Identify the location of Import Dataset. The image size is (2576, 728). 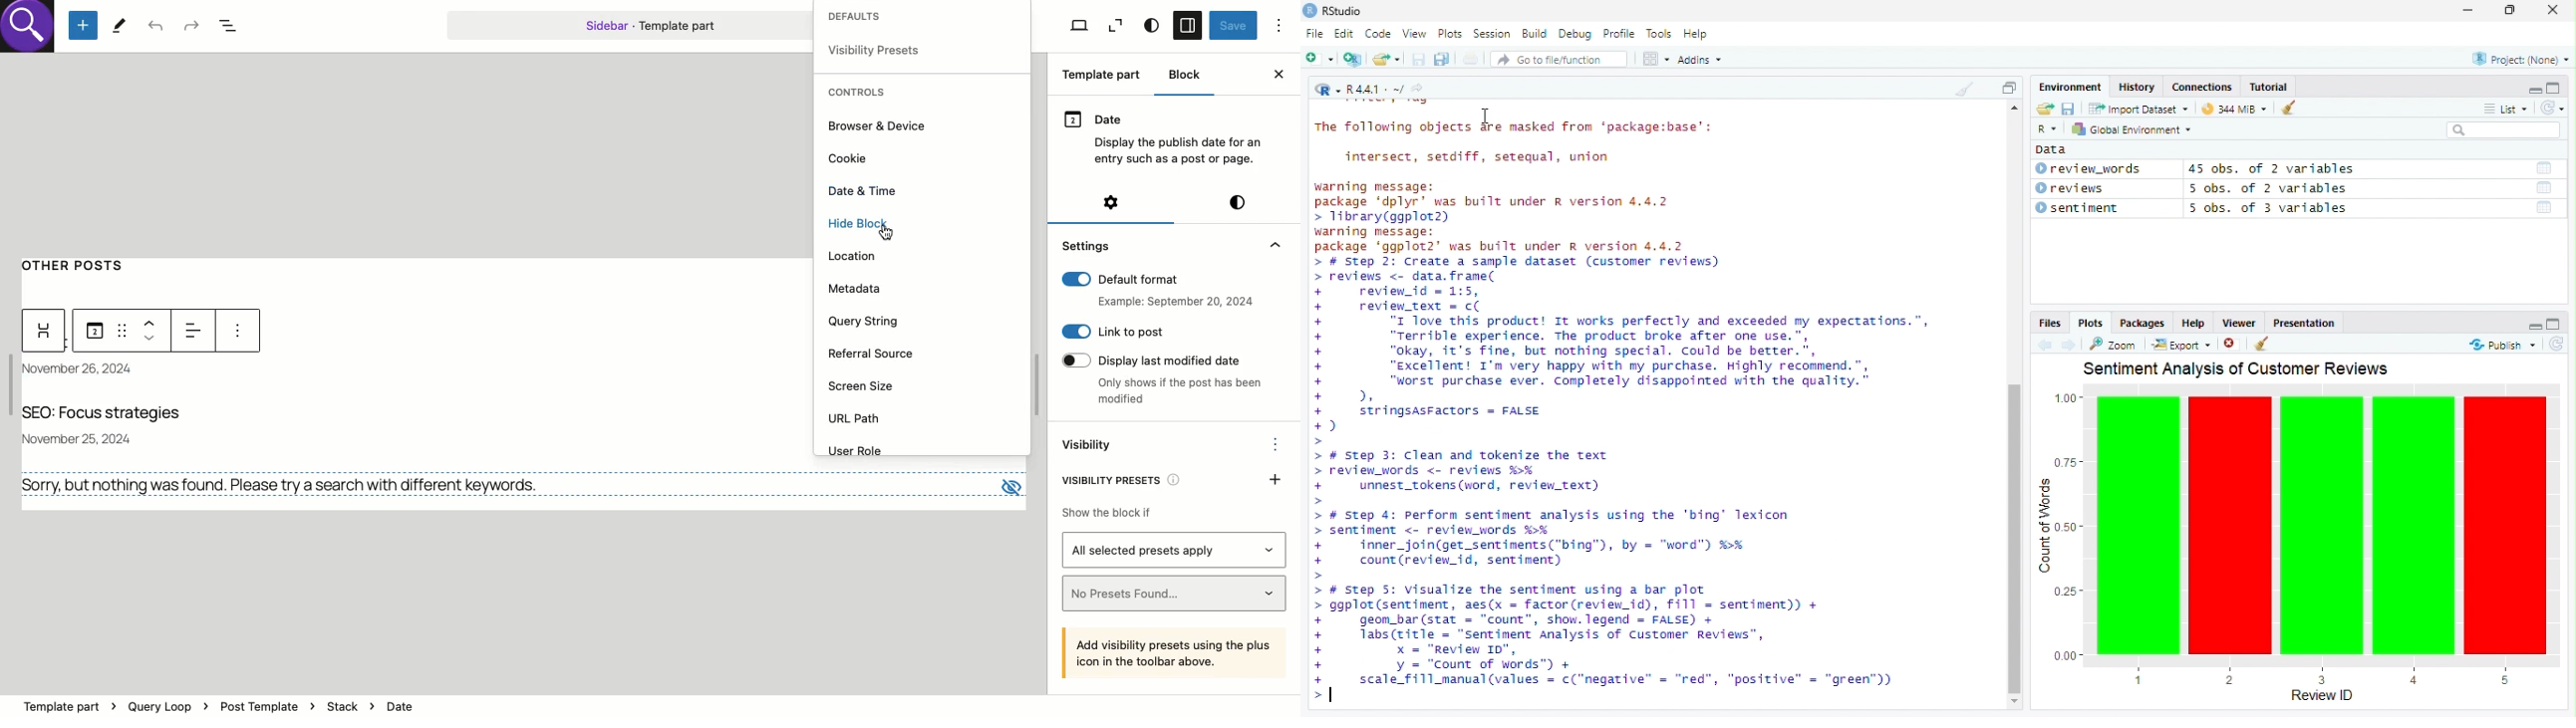
(2142, 110).